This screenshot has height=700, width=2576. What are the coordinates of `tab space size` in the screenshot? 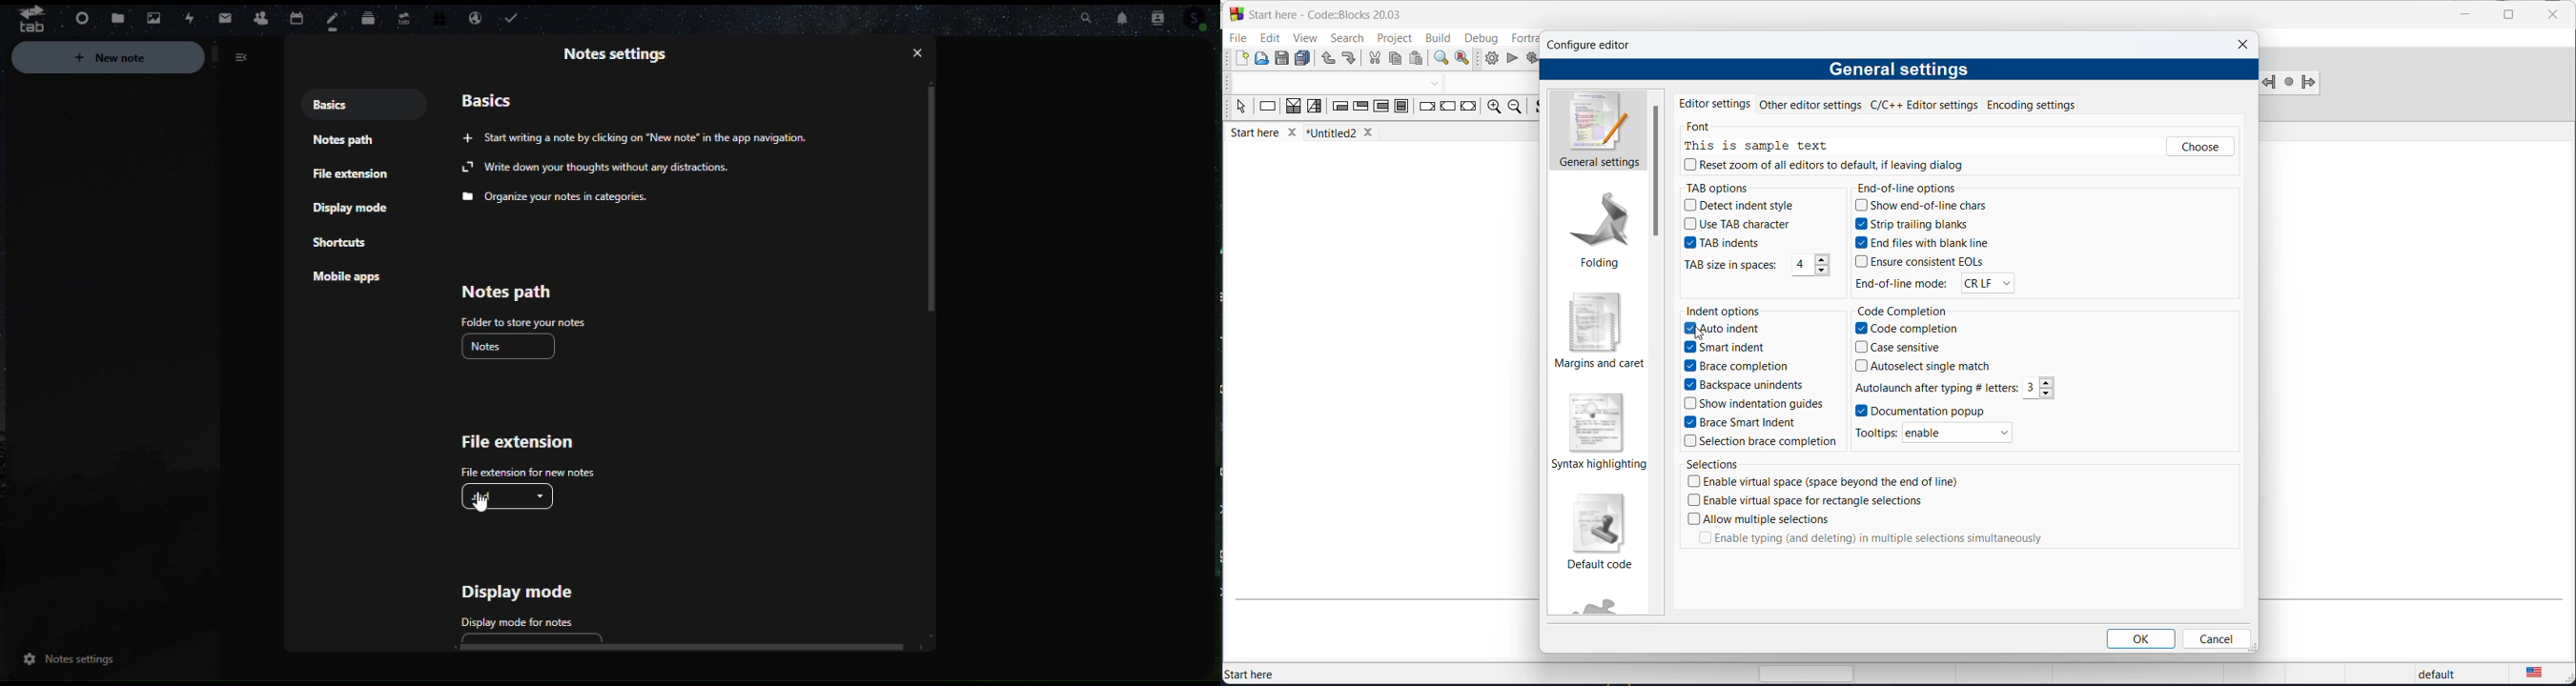 It's located at (1797, 263).